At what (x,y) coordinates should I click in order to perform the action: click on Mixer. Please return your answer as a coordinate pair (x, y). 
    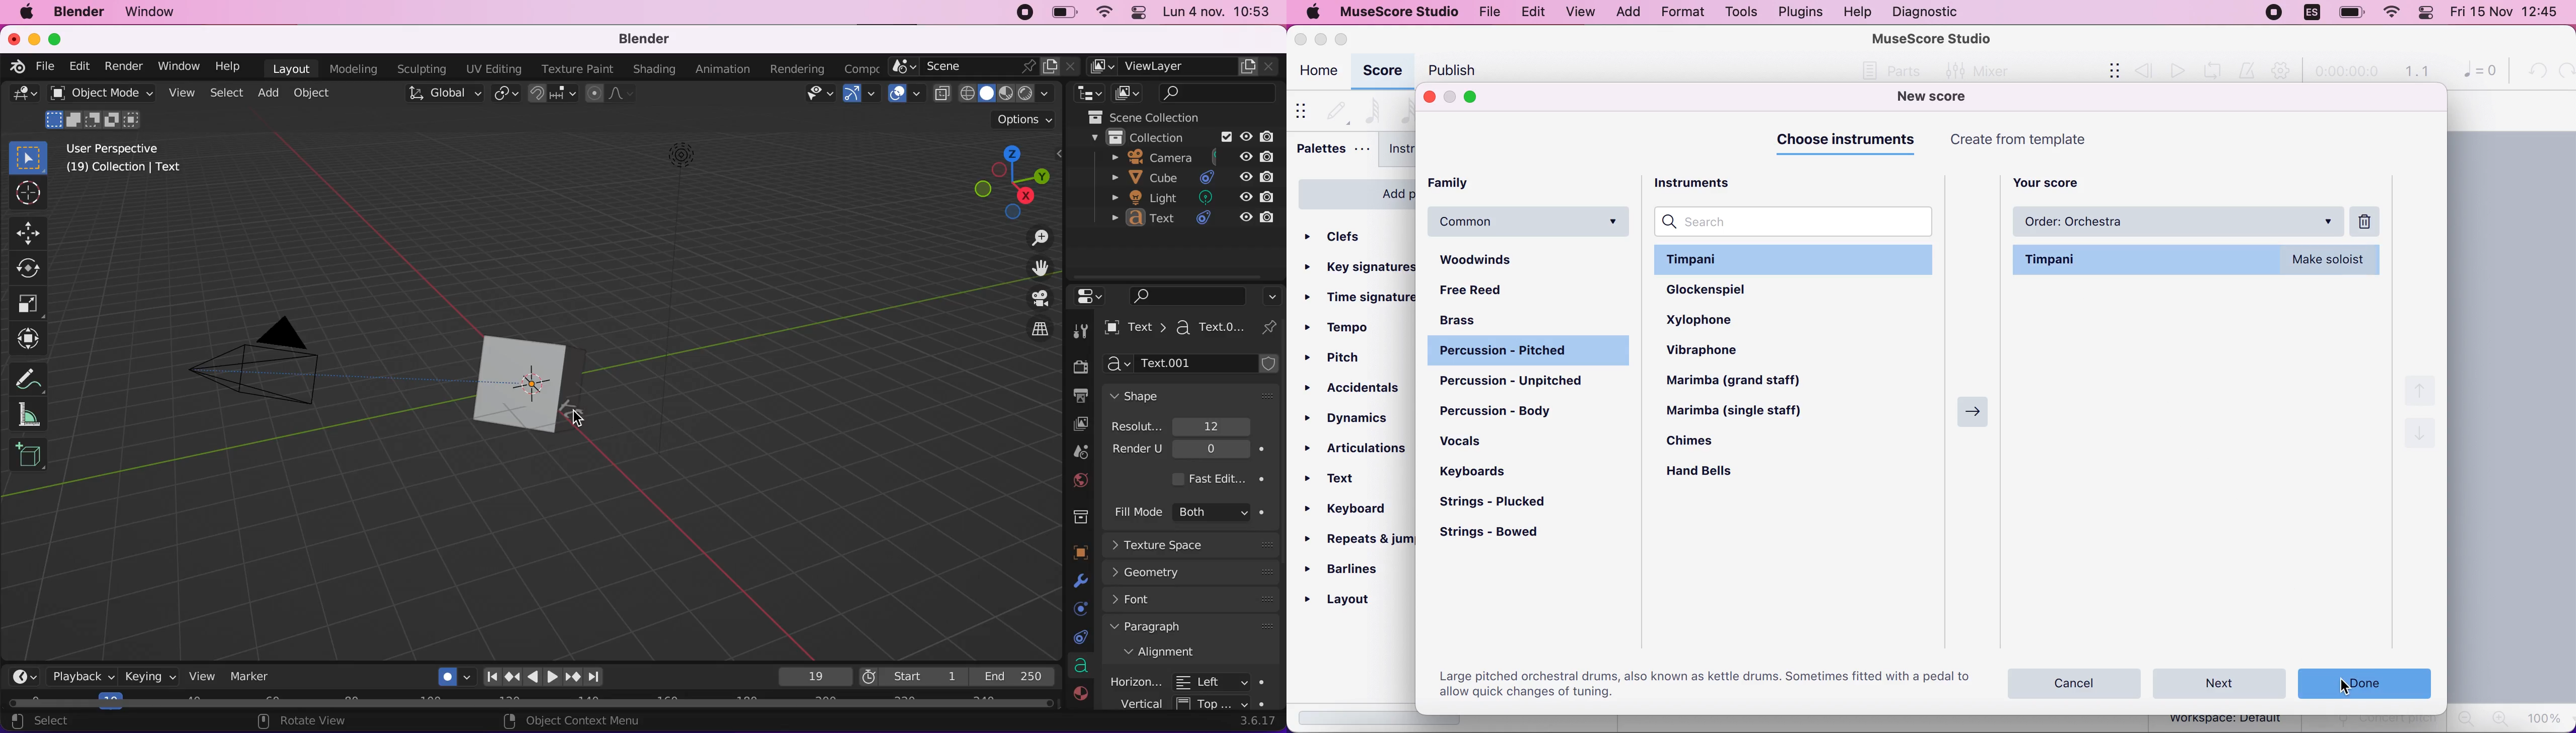
    Looking at the image, I should click on (1974, 69).